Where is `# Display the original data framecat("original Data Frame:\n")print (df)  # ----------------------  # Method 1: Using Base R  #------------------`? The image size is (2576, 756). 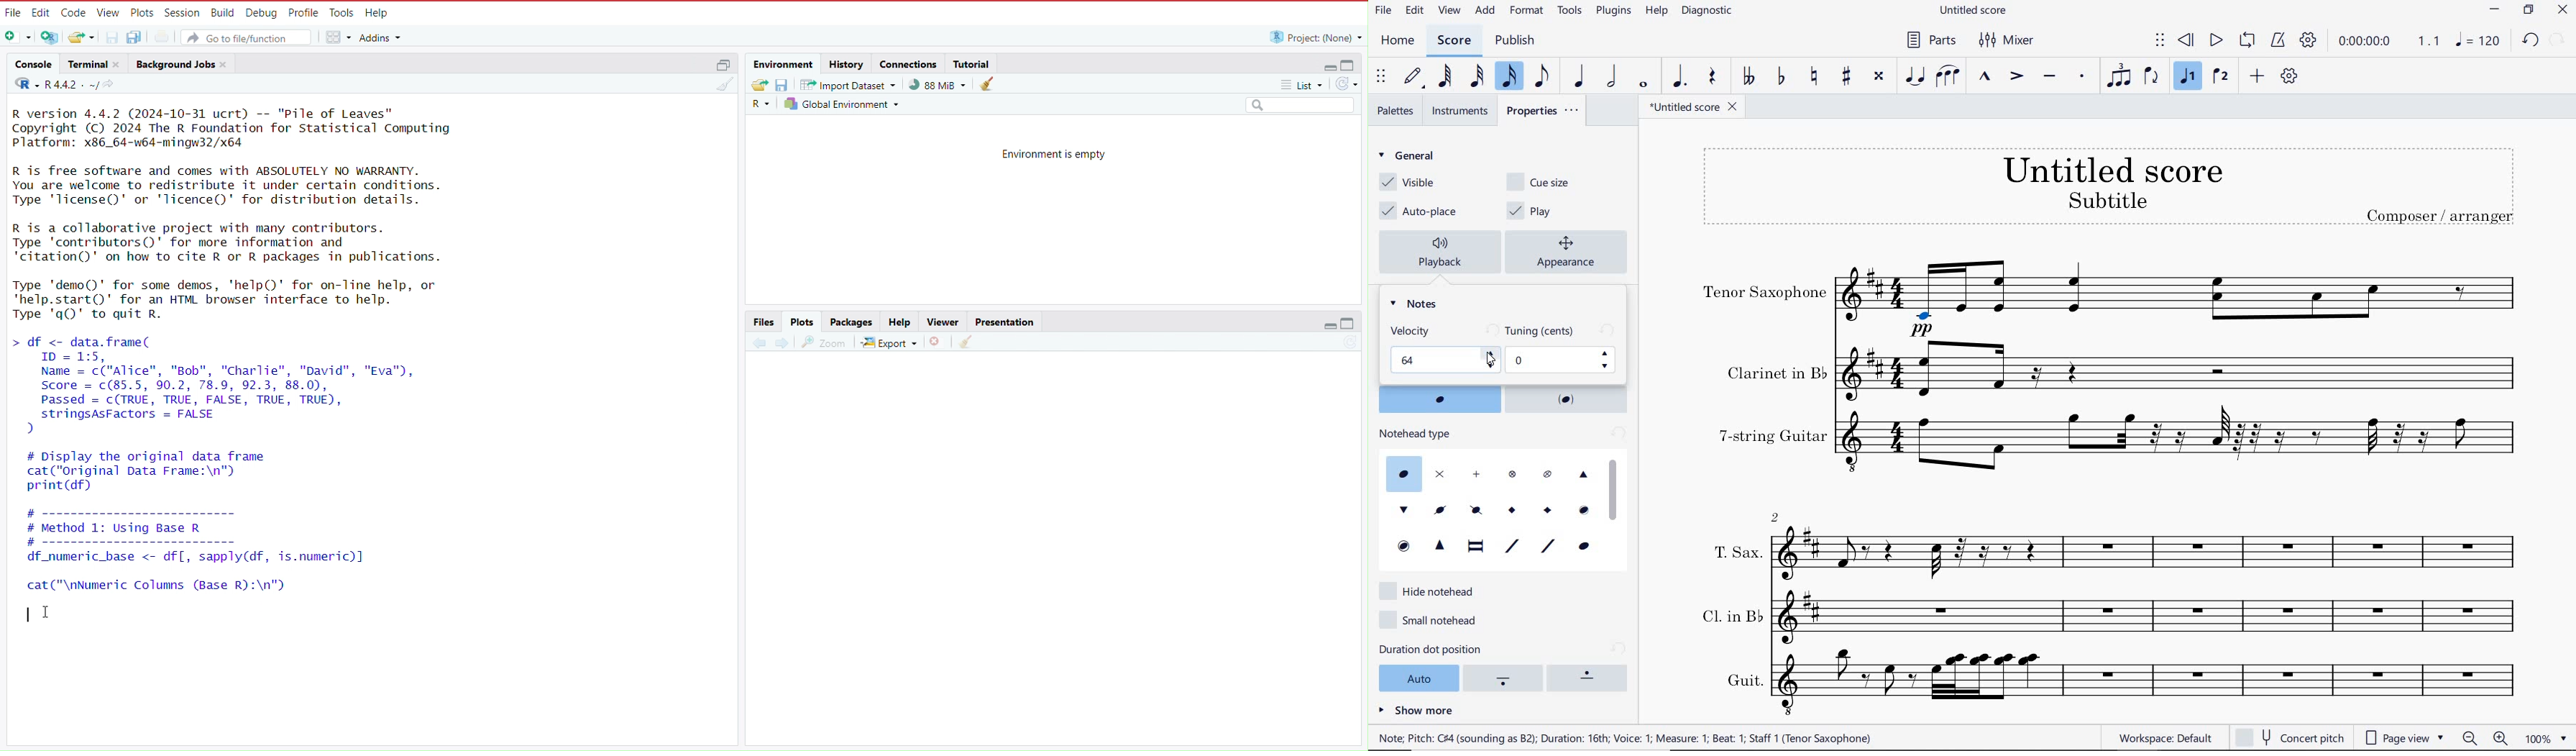 # Display the original data framecat("original Data Frame:\n")print (df)  # ----------------------  # Method 1: Using Base R  #------------------ is located at coordinates (233, 498).